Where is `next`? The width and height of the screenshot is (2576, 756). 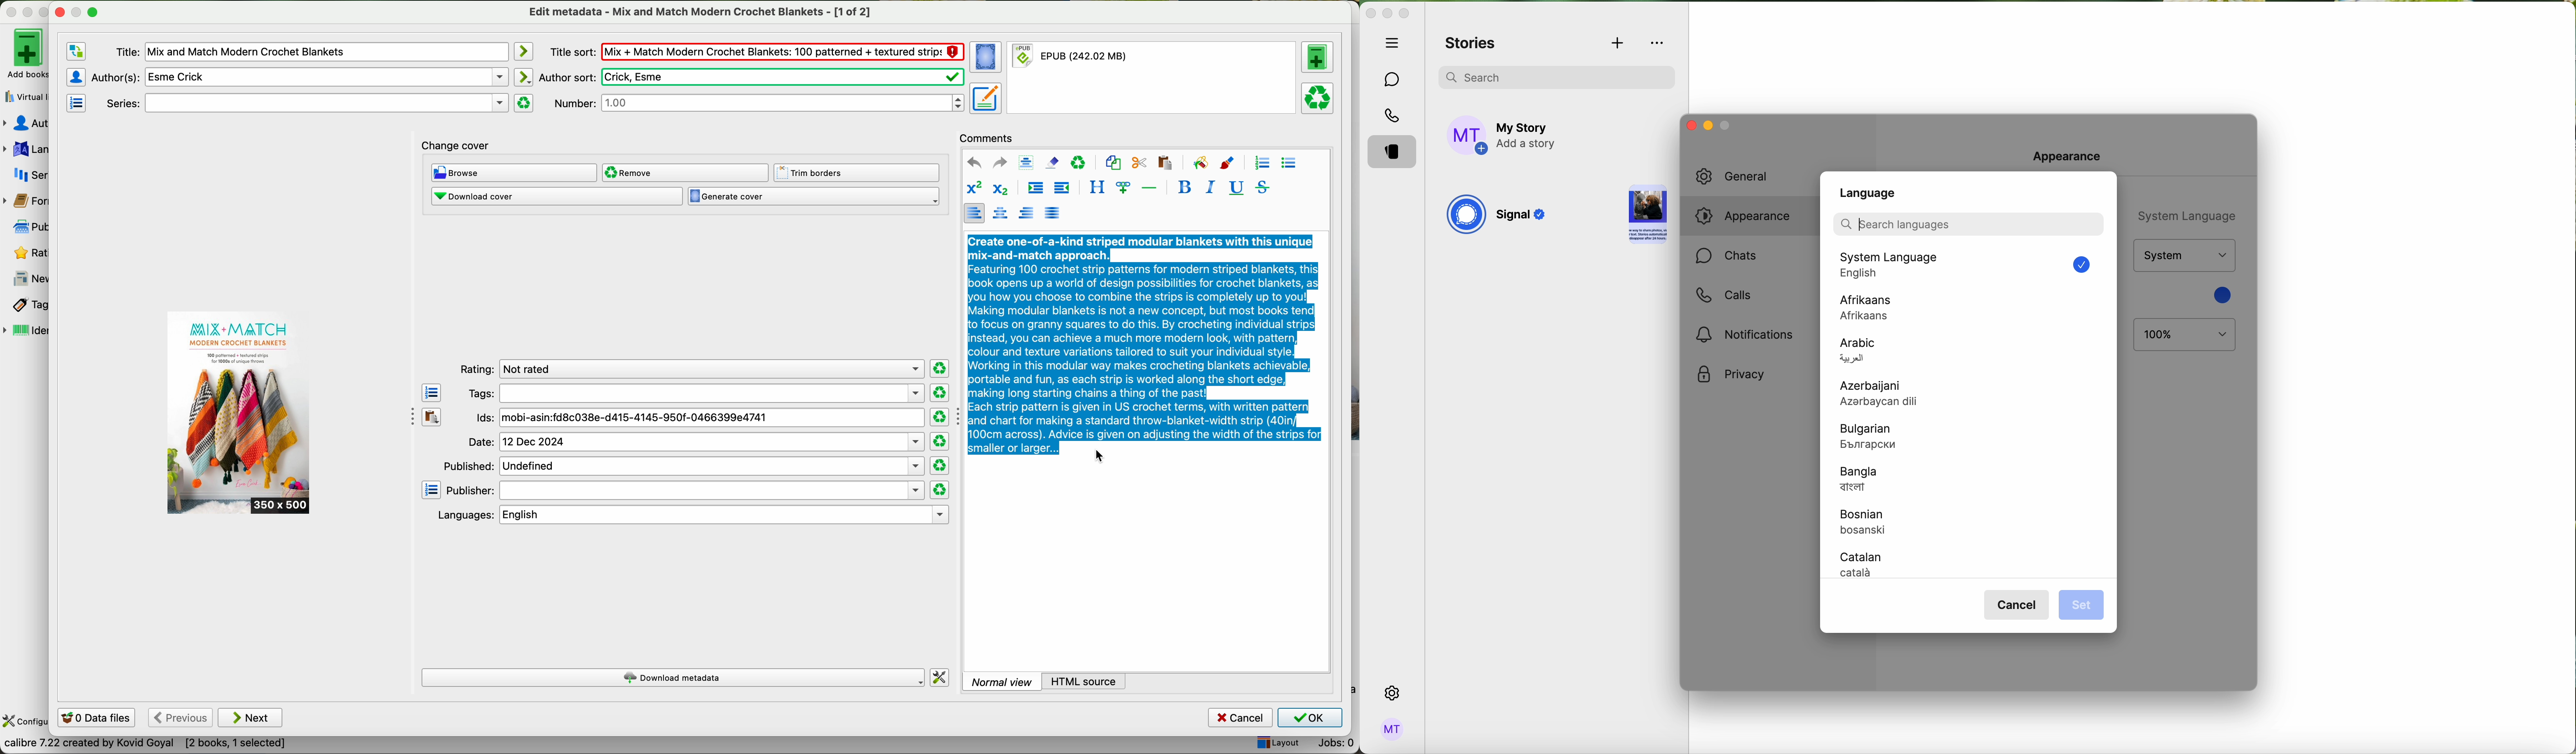 next is located at coordinates (250, 718).